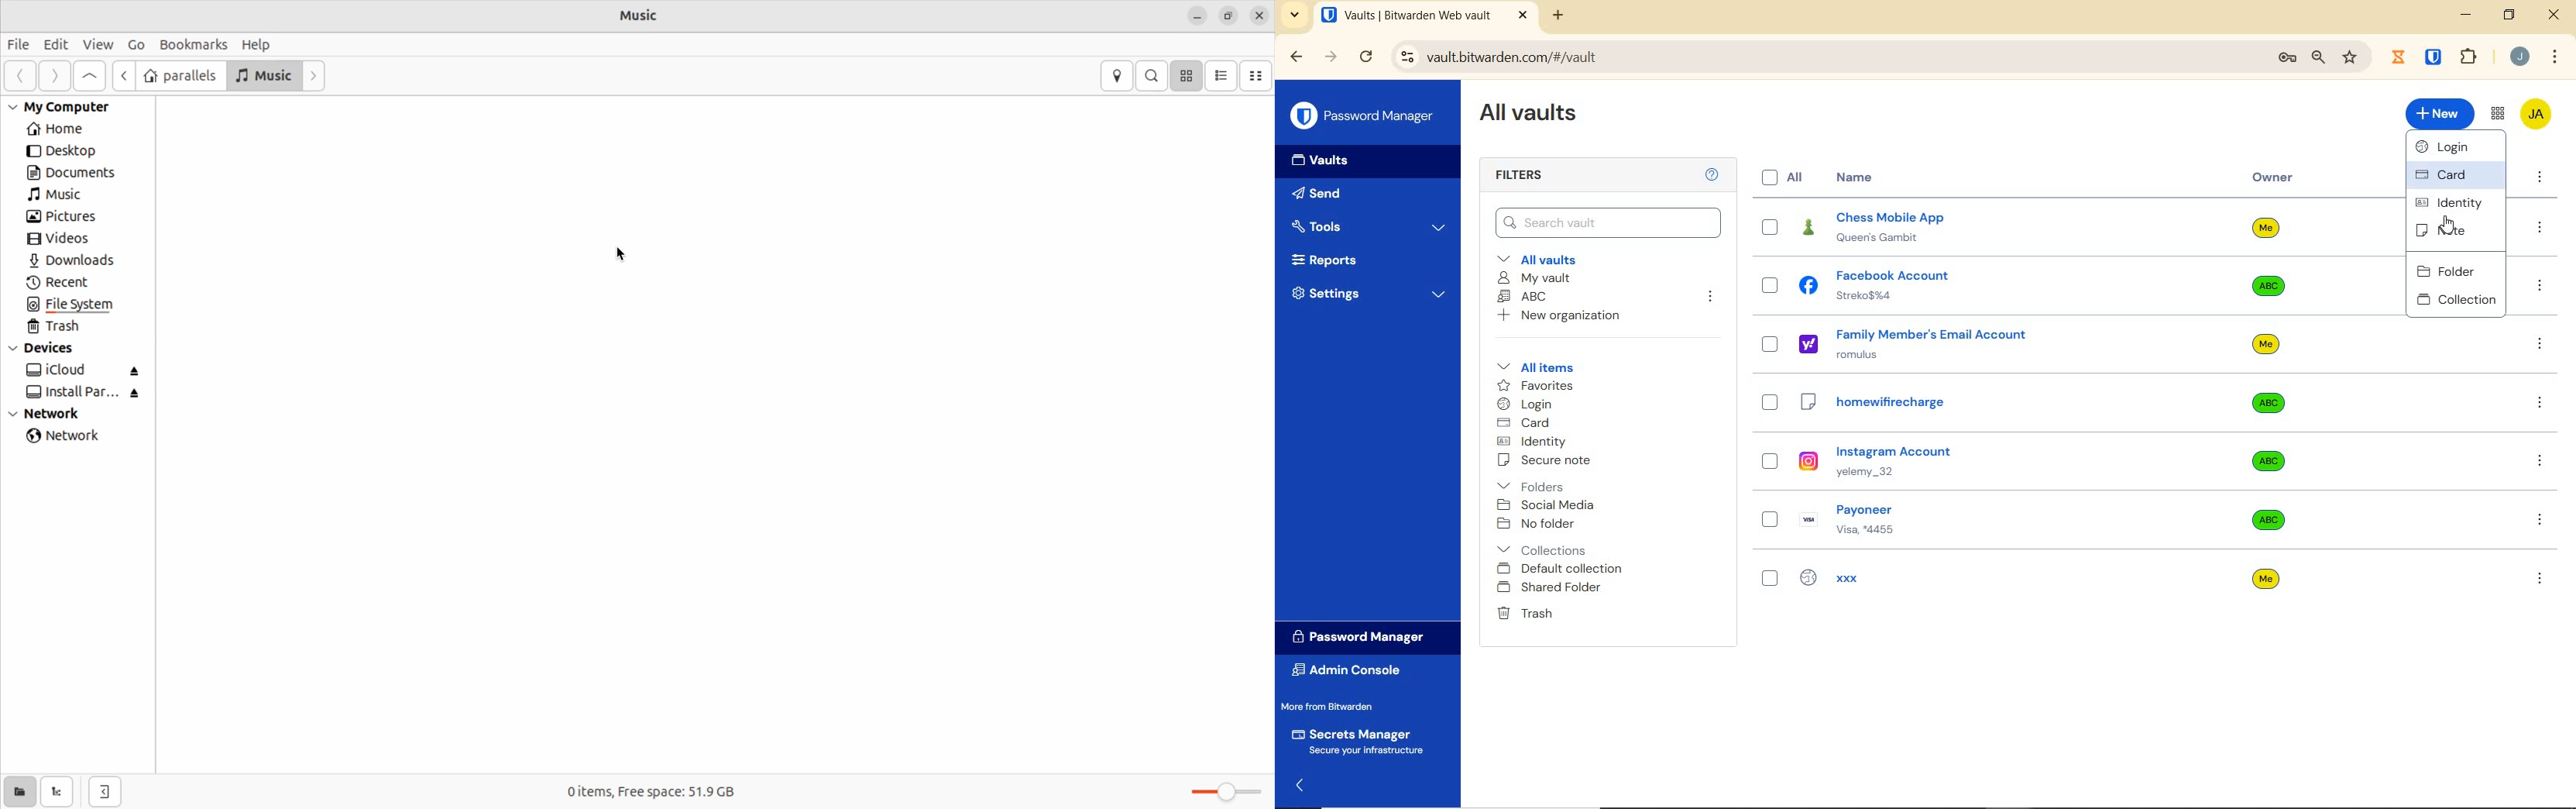  I want to click on identity, so click(2454, 201).